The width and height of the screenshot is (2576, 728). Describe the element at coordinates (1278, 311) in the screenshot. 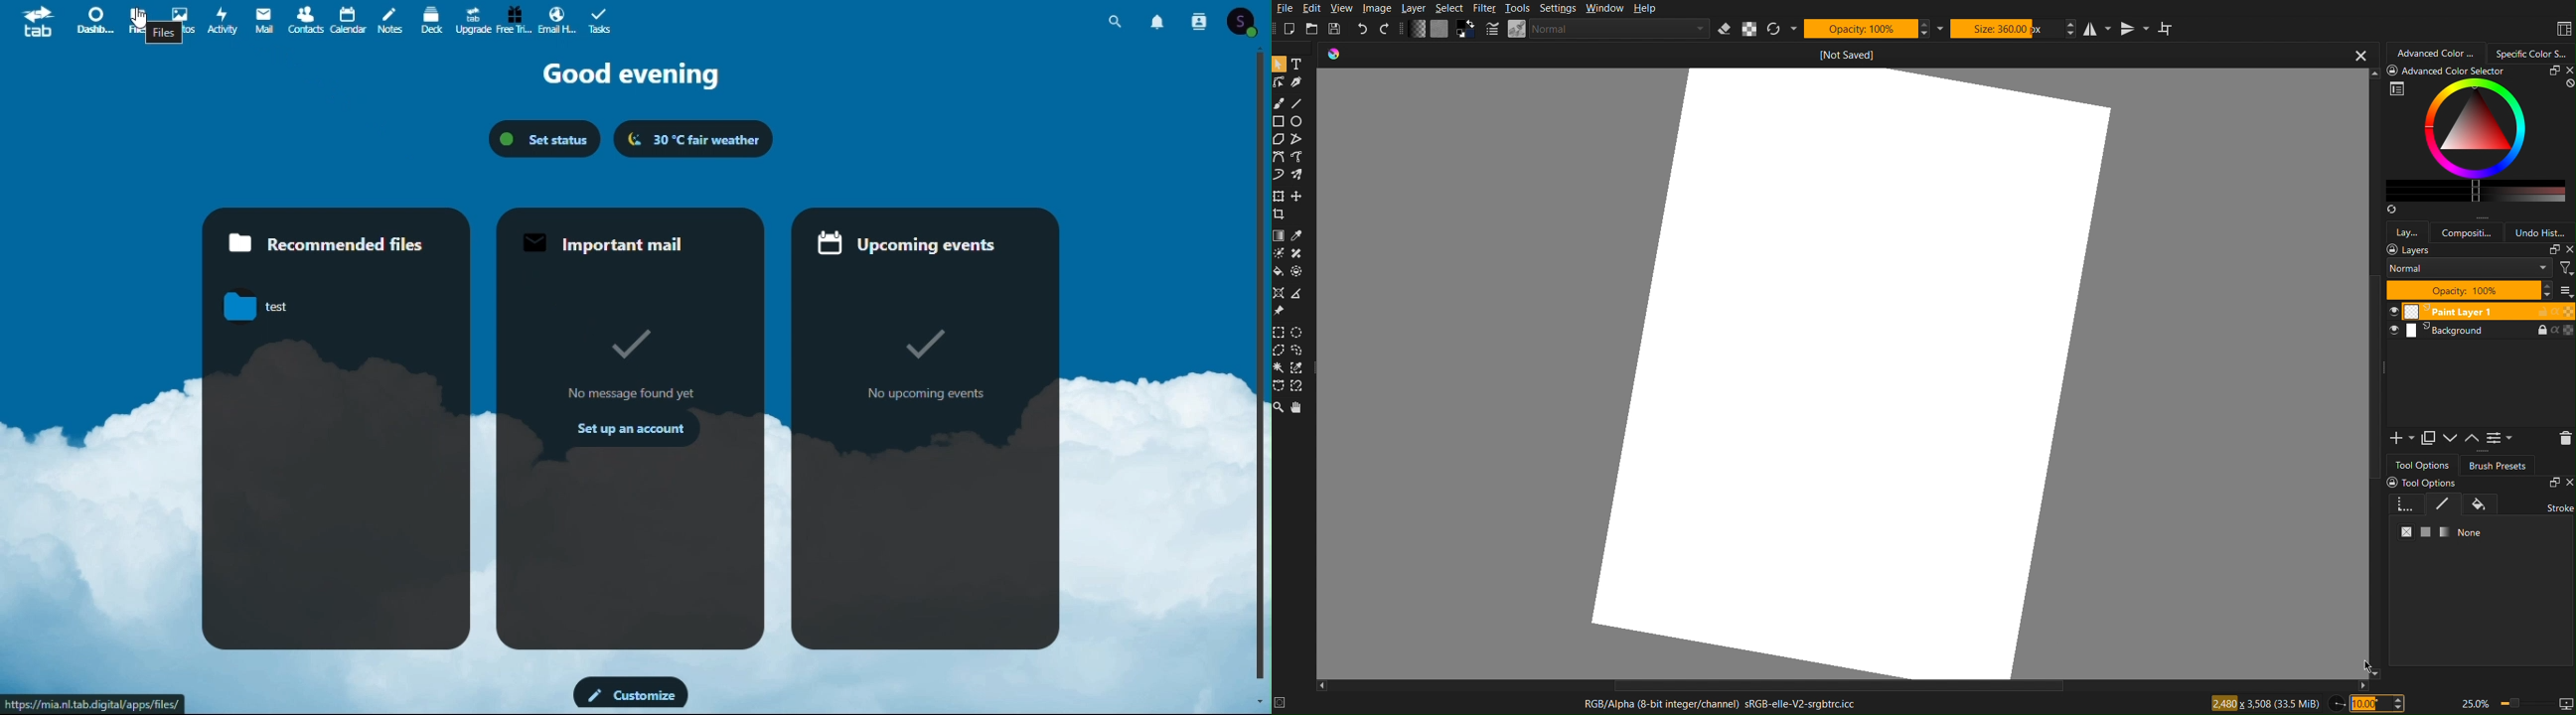

I see `Reference Image Tool` at that location.